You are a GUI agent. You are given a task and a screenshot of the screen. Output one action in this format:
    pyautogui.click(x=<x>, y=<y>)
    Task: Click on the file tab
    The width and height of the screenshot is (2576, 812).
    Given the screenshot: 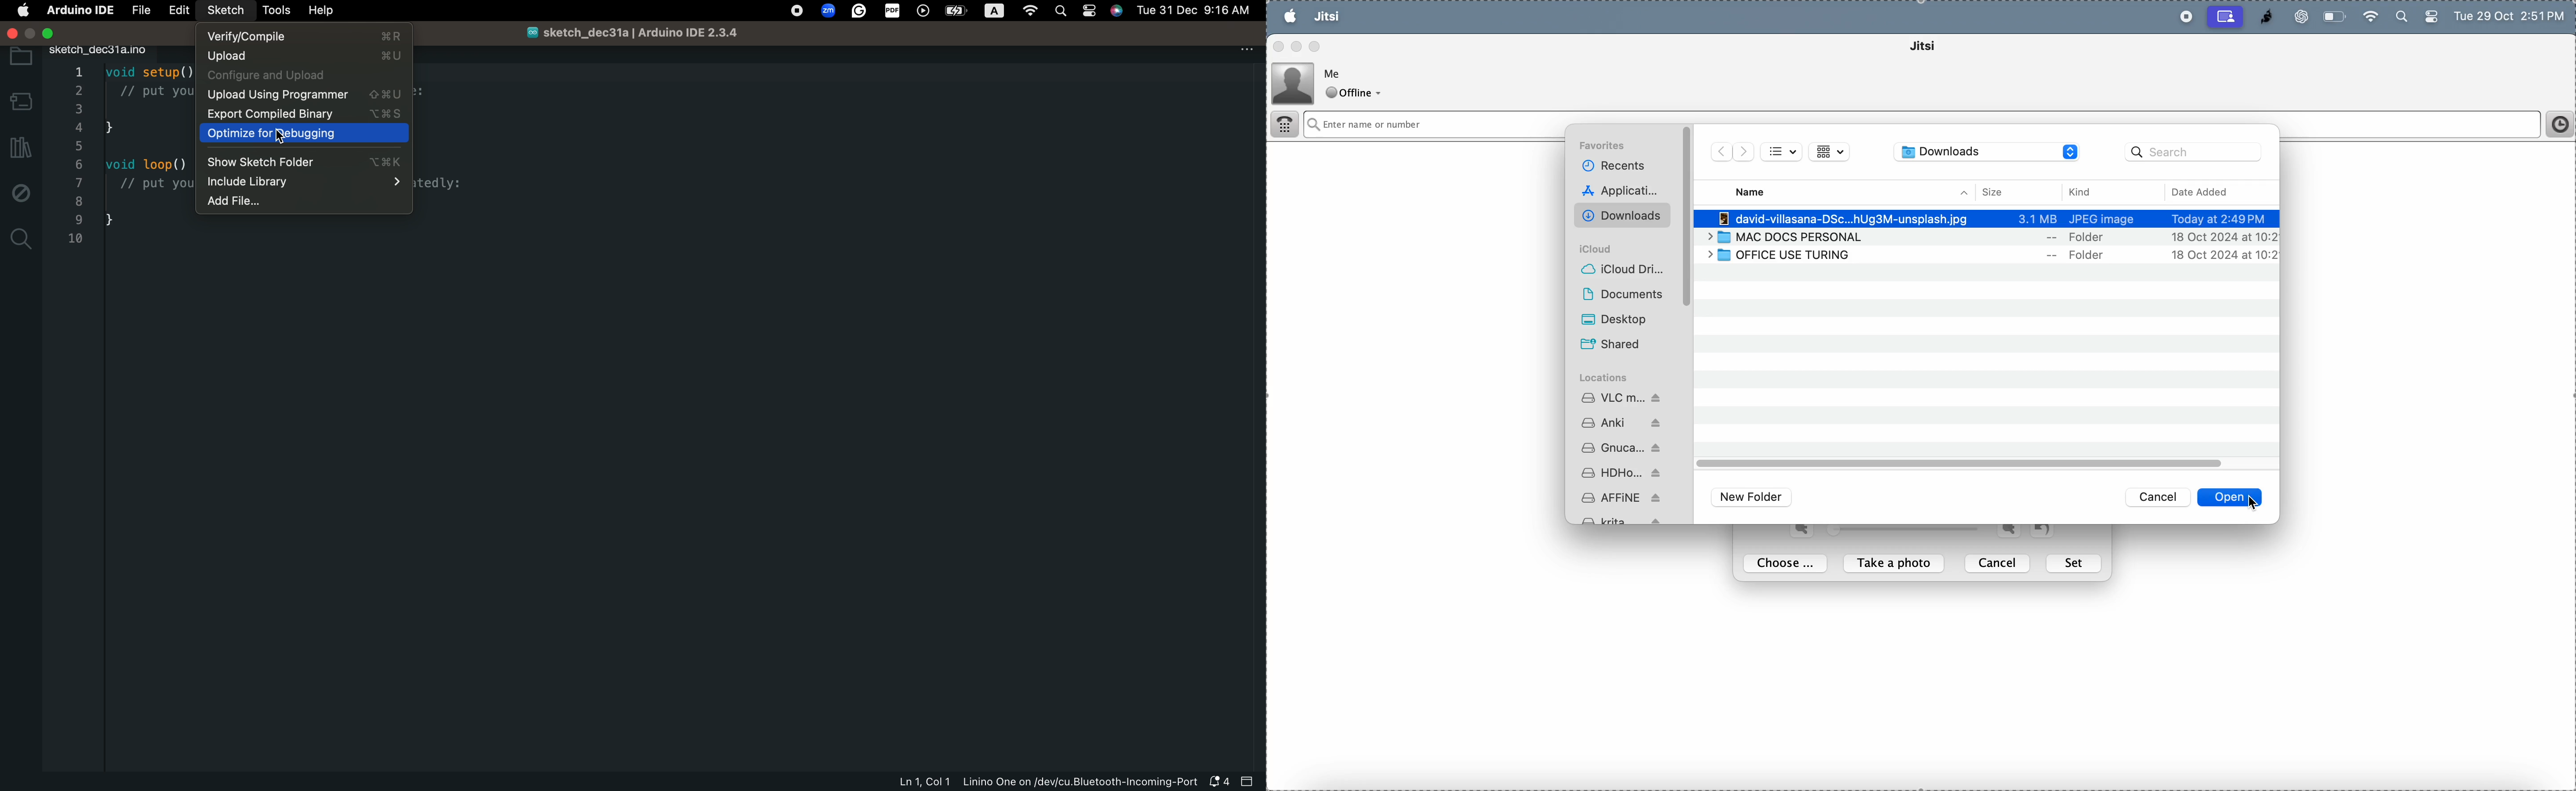 What is the action you would take?
    pyautogui.click(x=120, y=52)
    